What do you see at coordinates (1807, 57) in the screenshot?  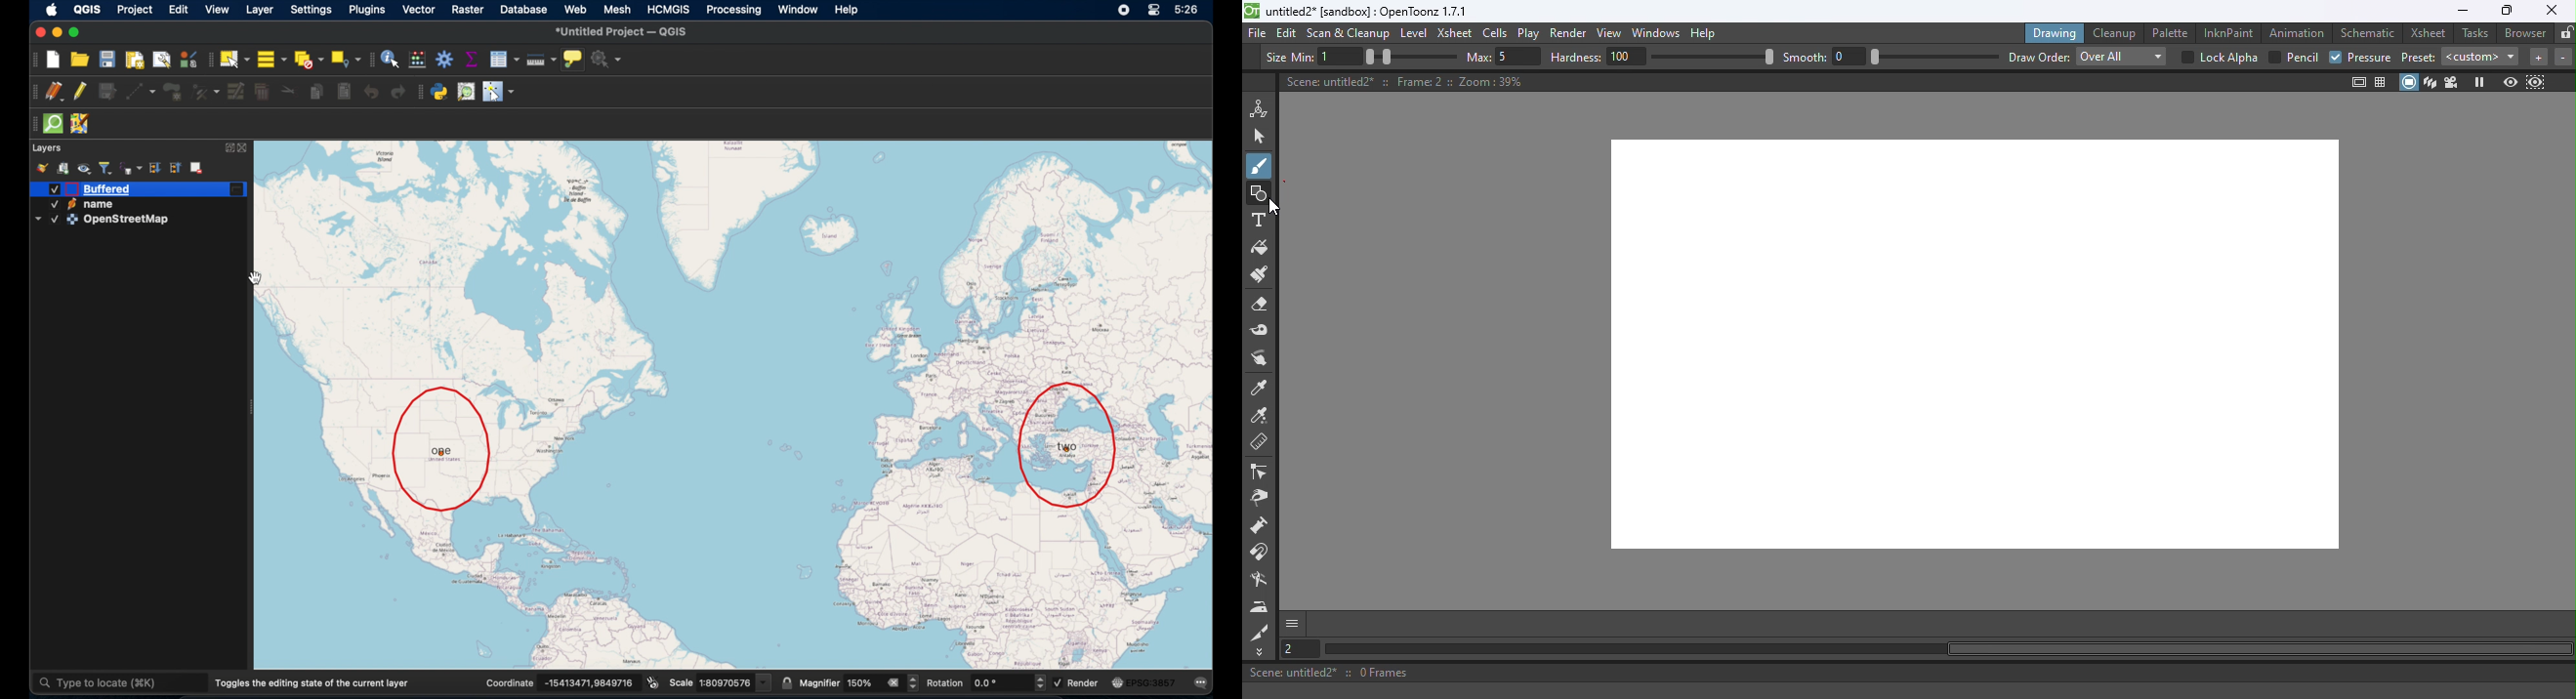 I see `Smooth` at bounding box center [1807, 57].